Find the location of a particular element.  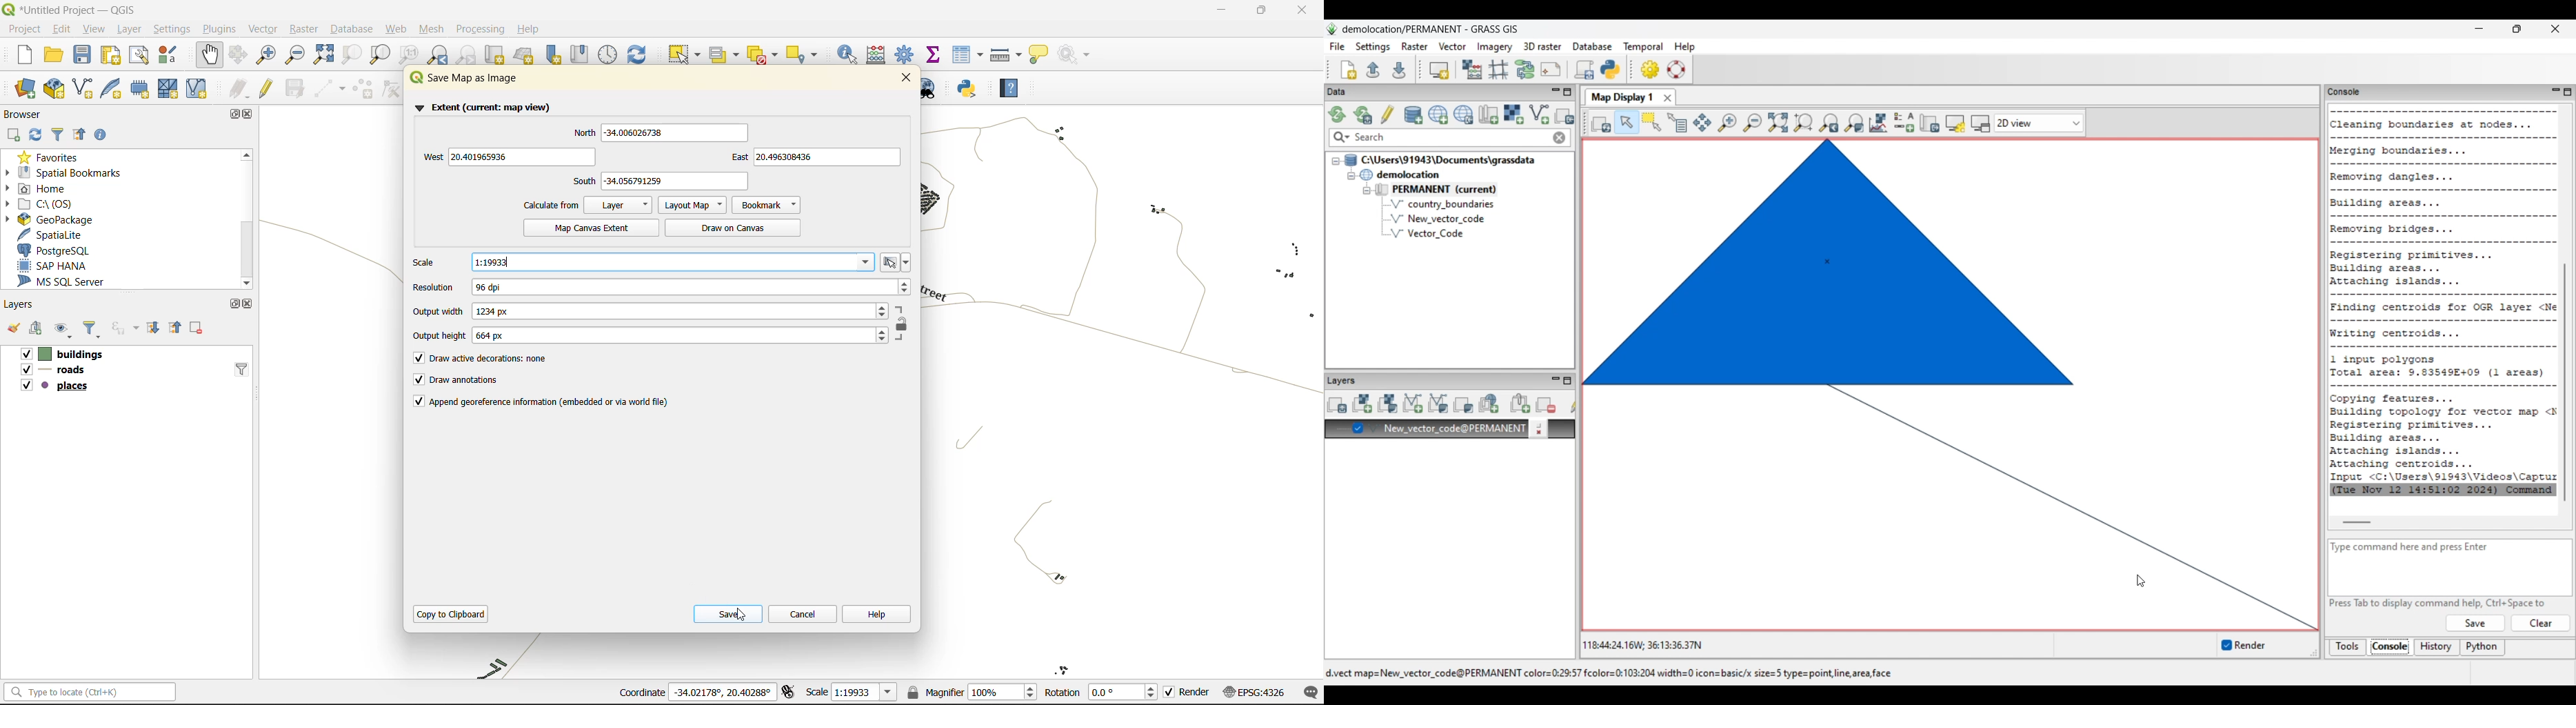

vector is located at coordinates (262, 28).